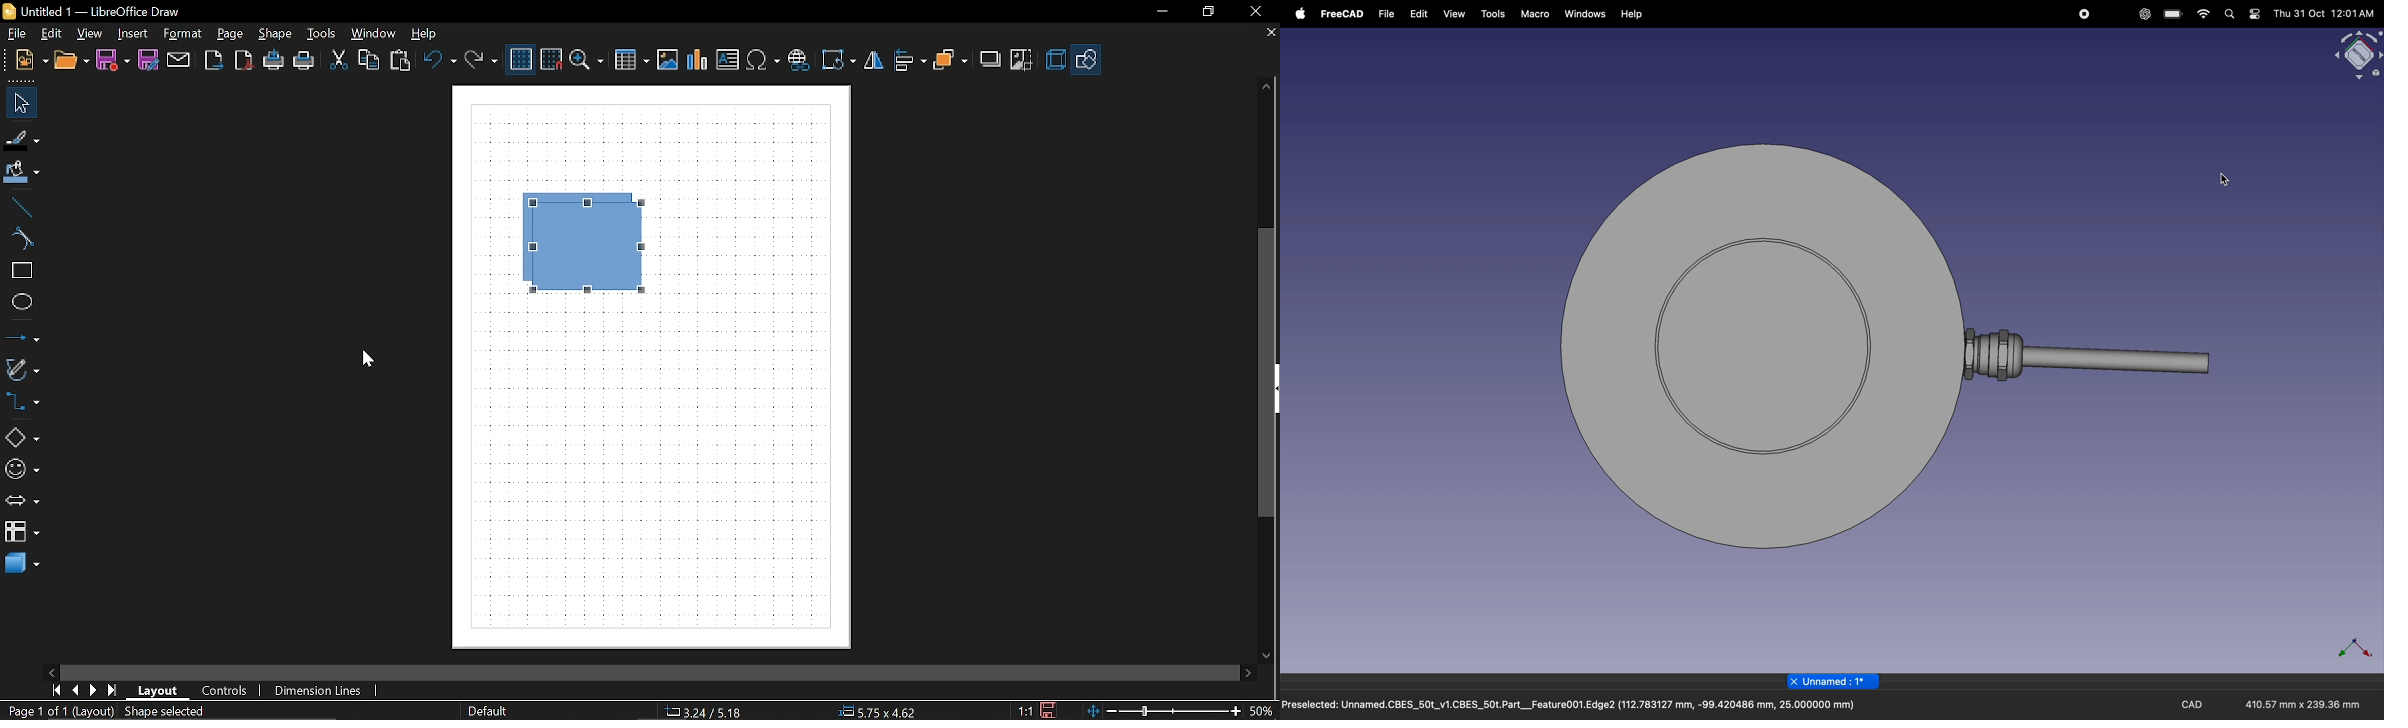  What do you see at coordinates (274, 34) in the screenshot?
I see `Shape` at bounding box center [274, 34].